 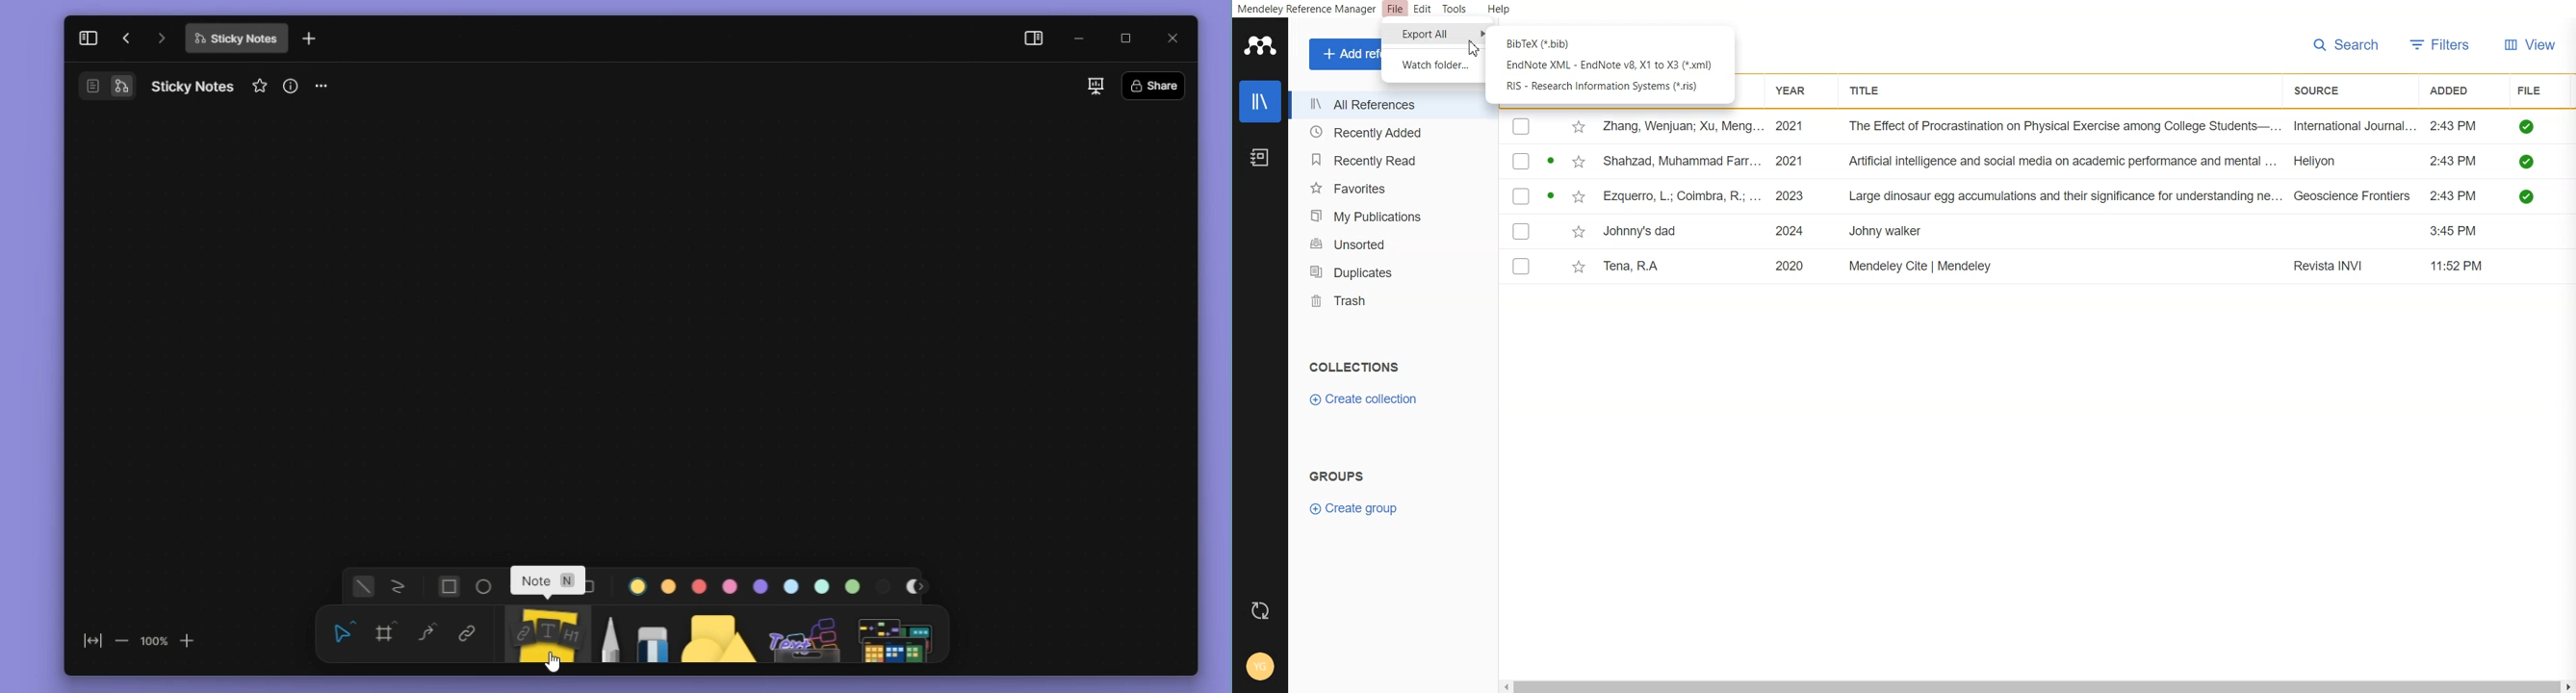 What do you see at coordinates (2533, 90) in the screenshot?
I see `File` at bounding box center [2533, 90].